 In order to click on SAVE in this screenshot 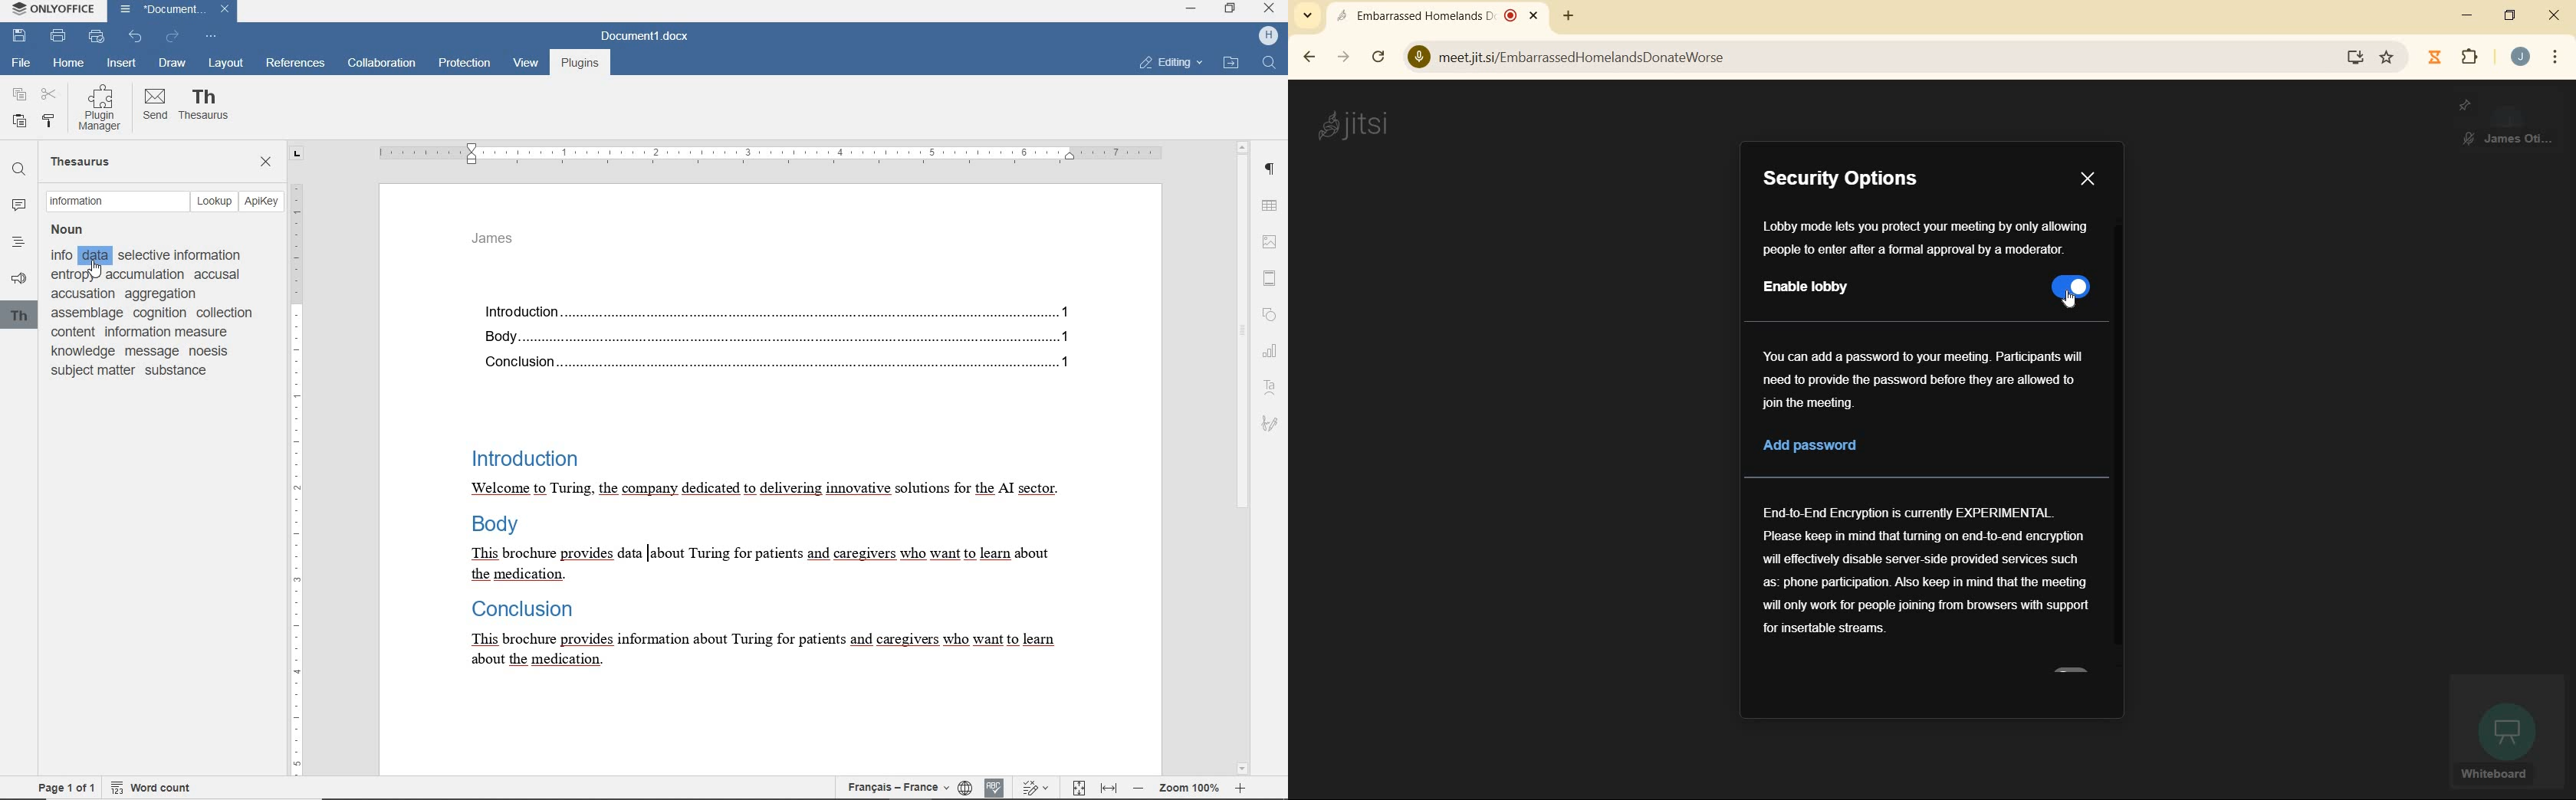, I will do `click(20, 36)`.